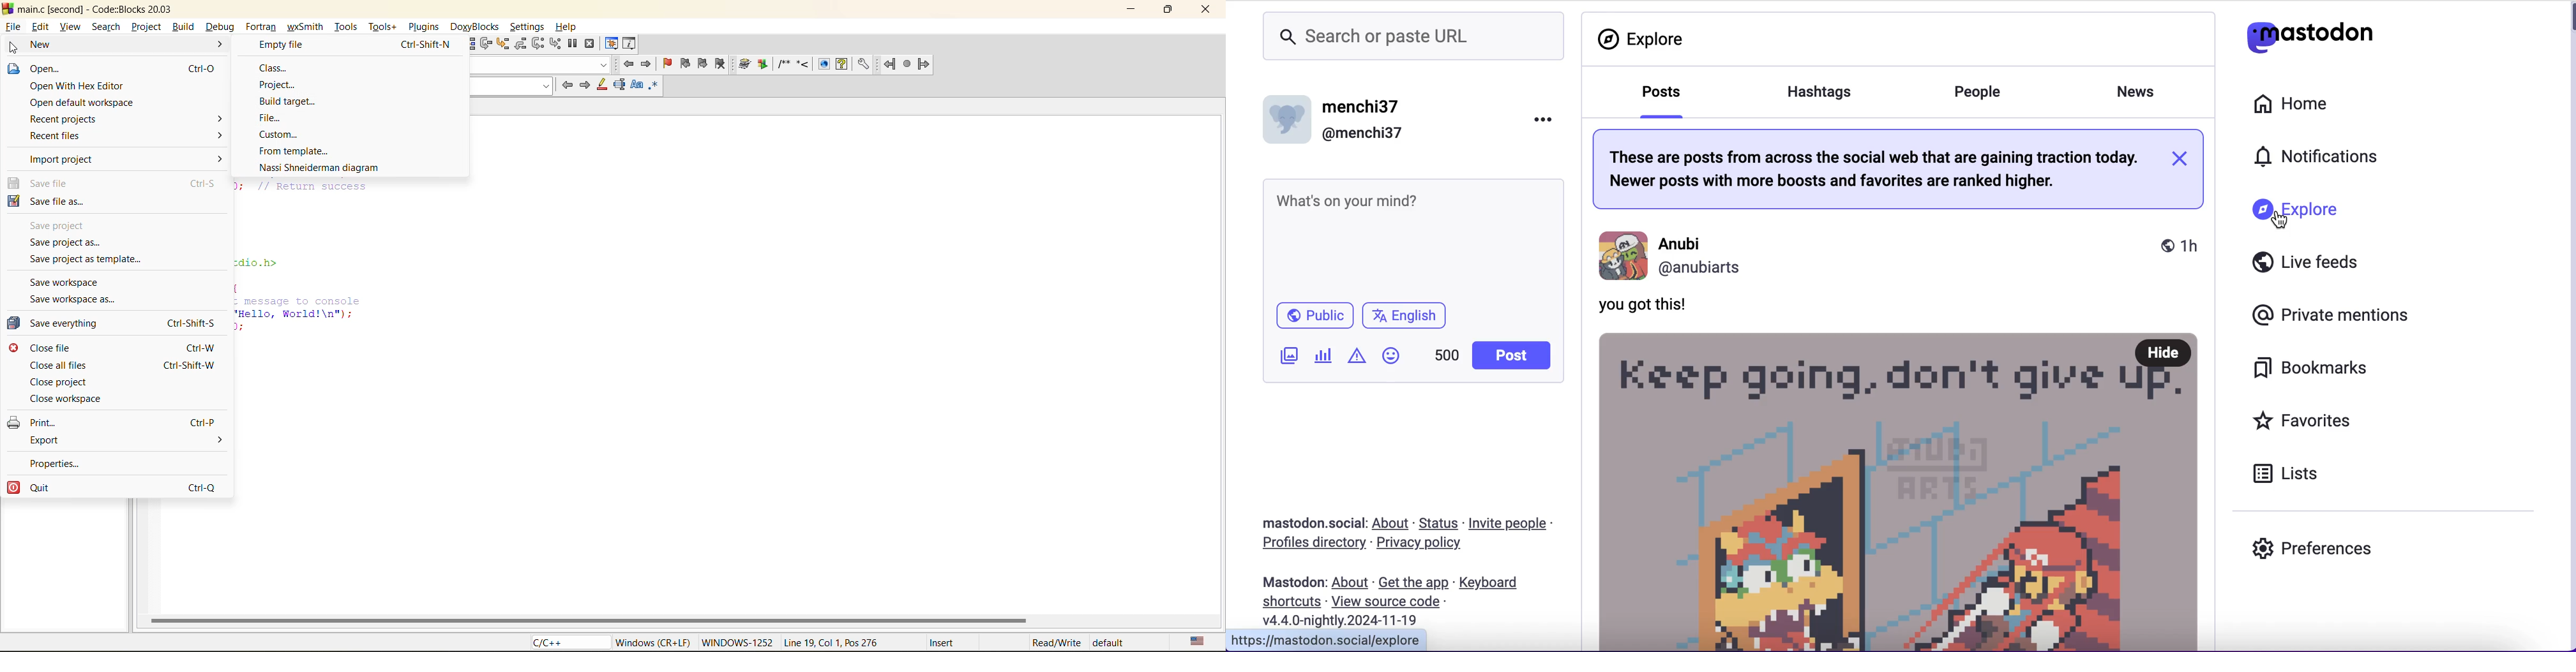 This screenshot has width=2576, height=672. Describe the element at coordinates (61, 224) in the screenshot. I see `save project` at that location.